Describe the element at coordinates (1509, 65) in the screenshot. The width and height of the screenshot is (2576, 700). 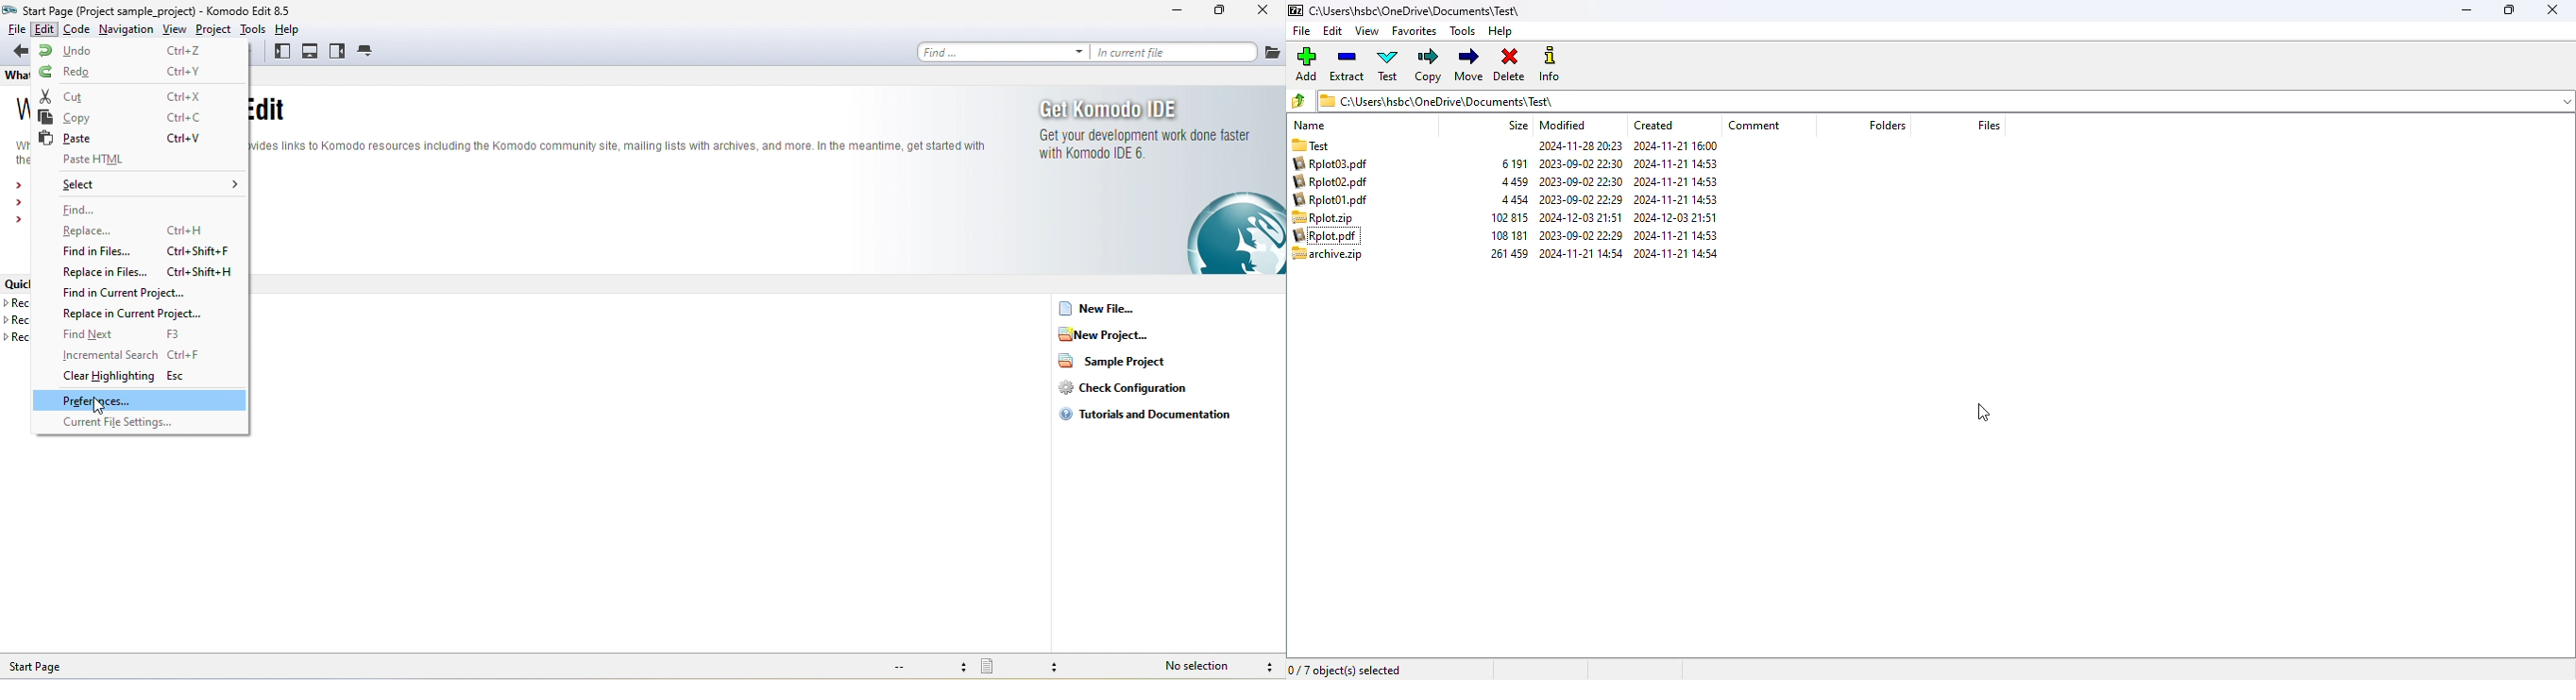
I see `delete` at that location.